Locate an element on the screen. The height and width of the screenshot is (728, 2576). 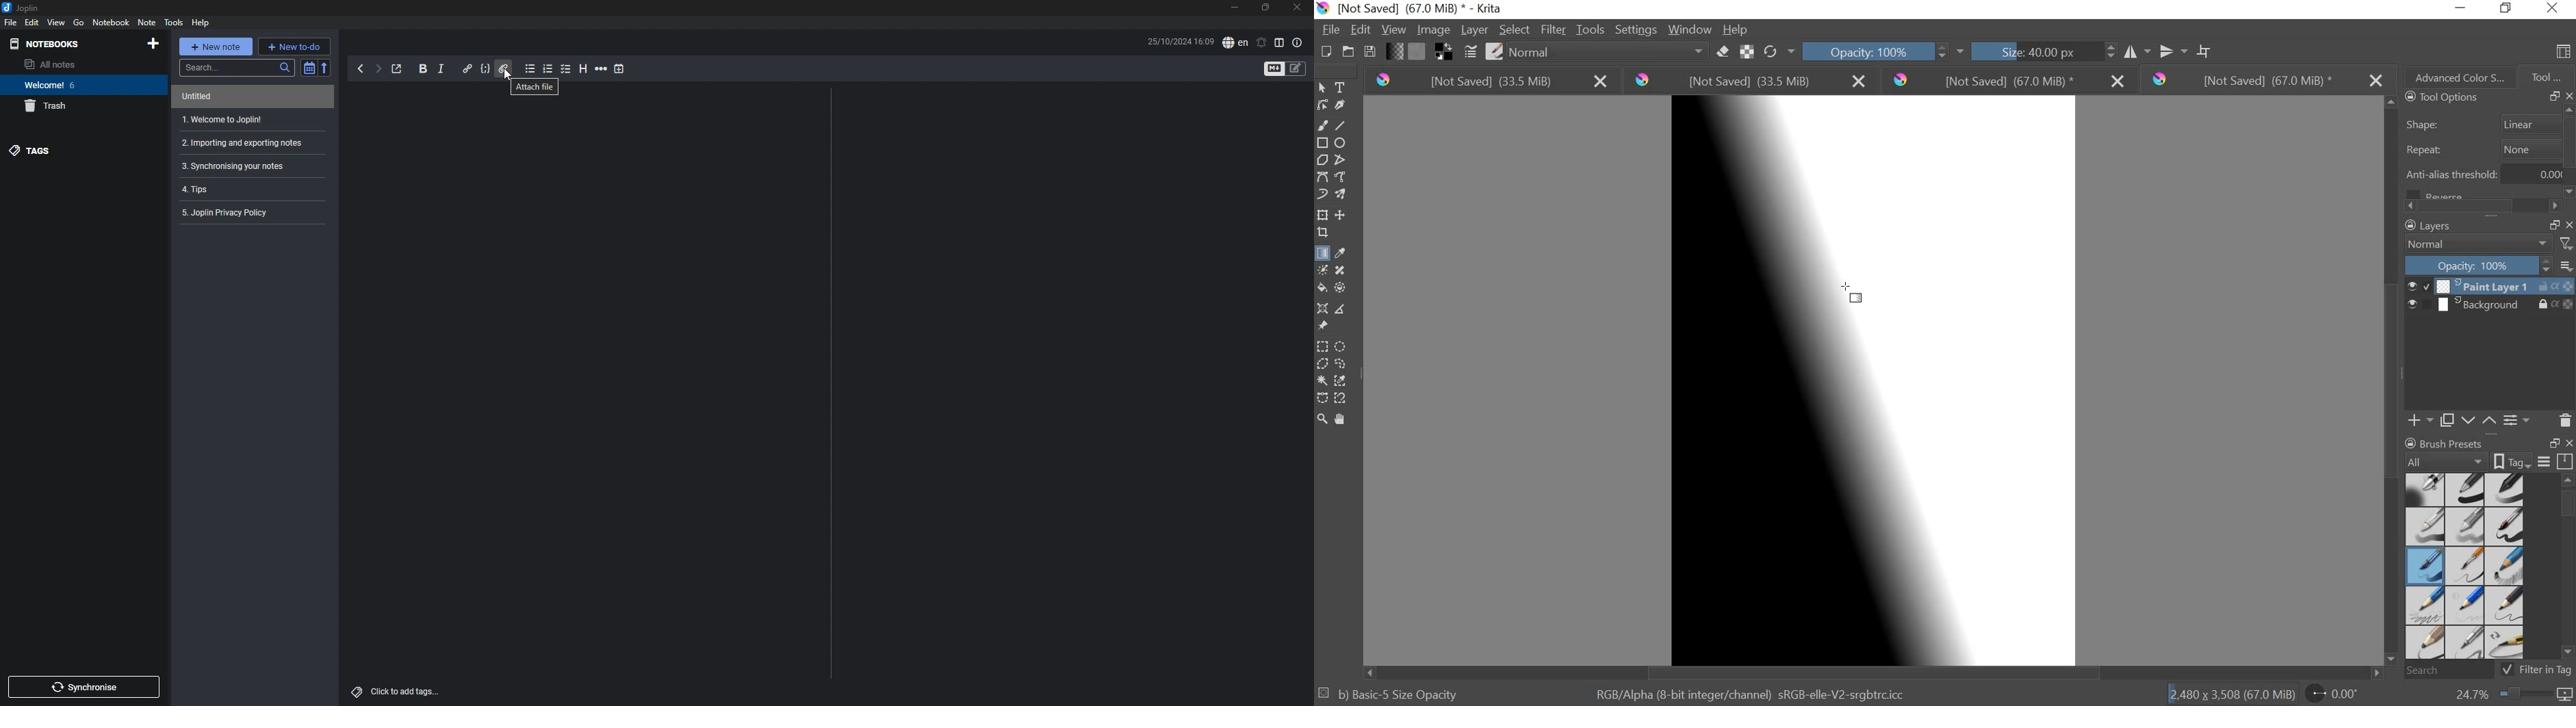
synchronise is located at coordinates (83, 687).